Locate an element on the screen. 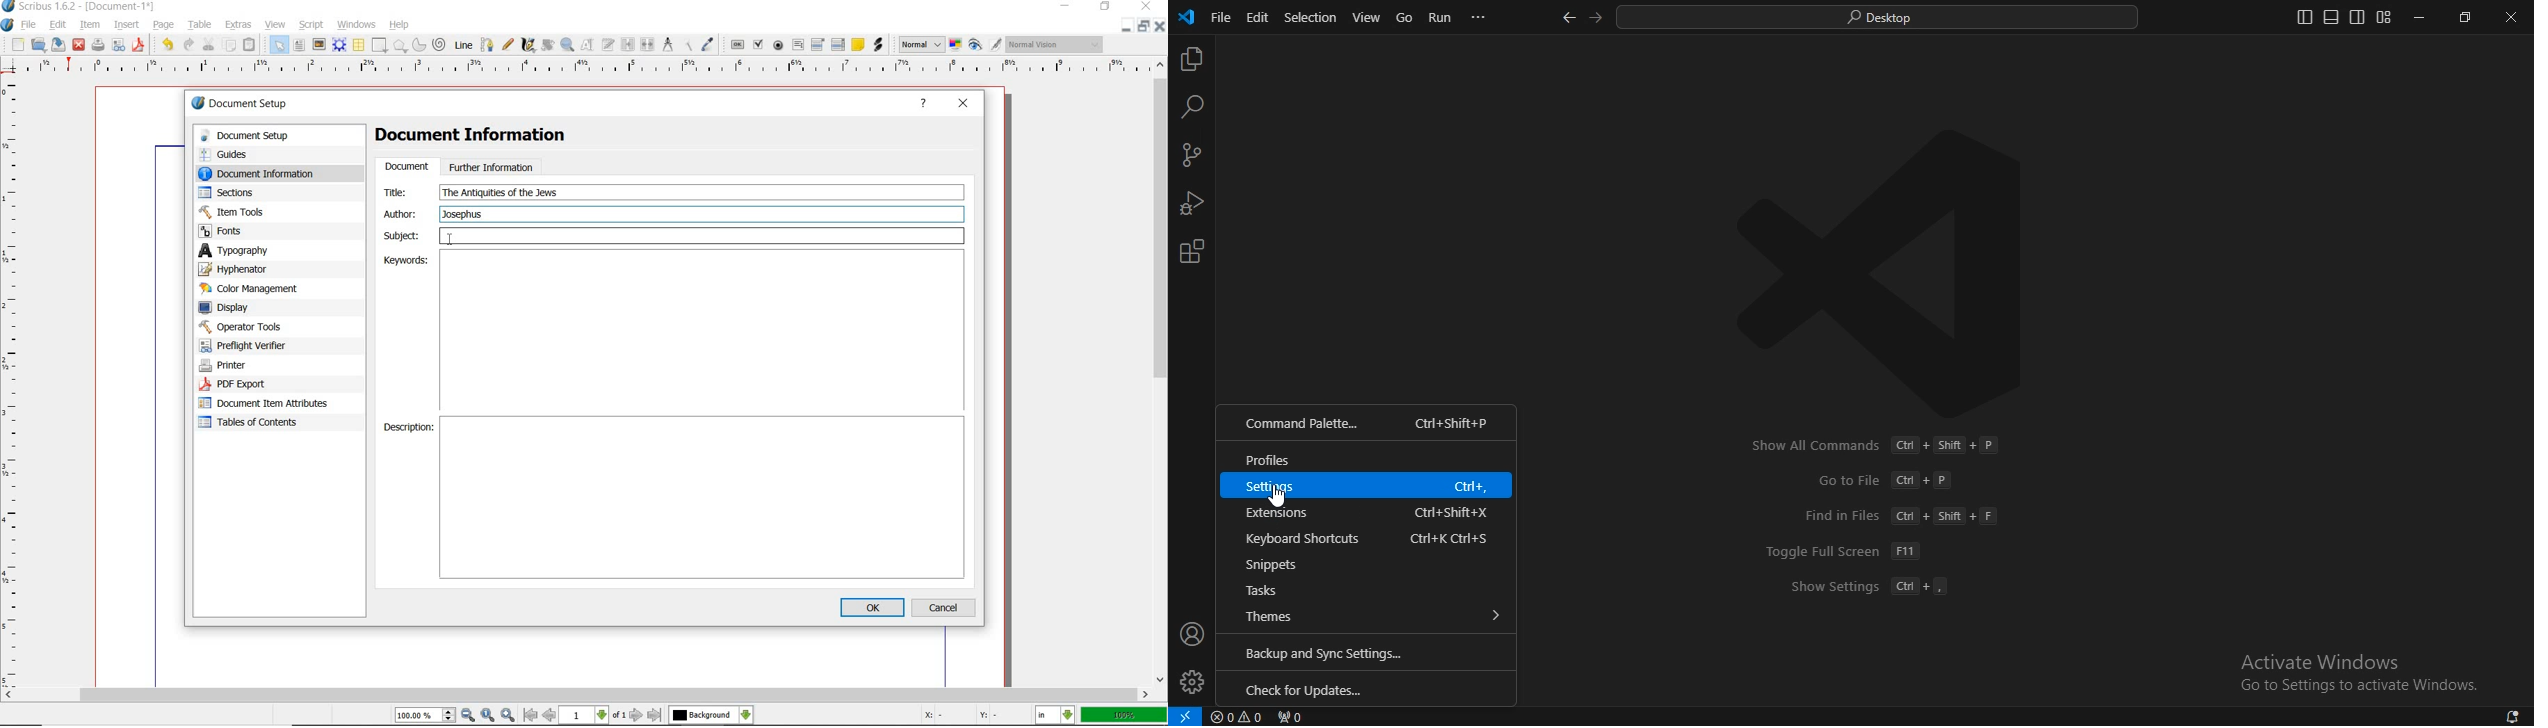  scrollbar is located at coordinates (576, 695).